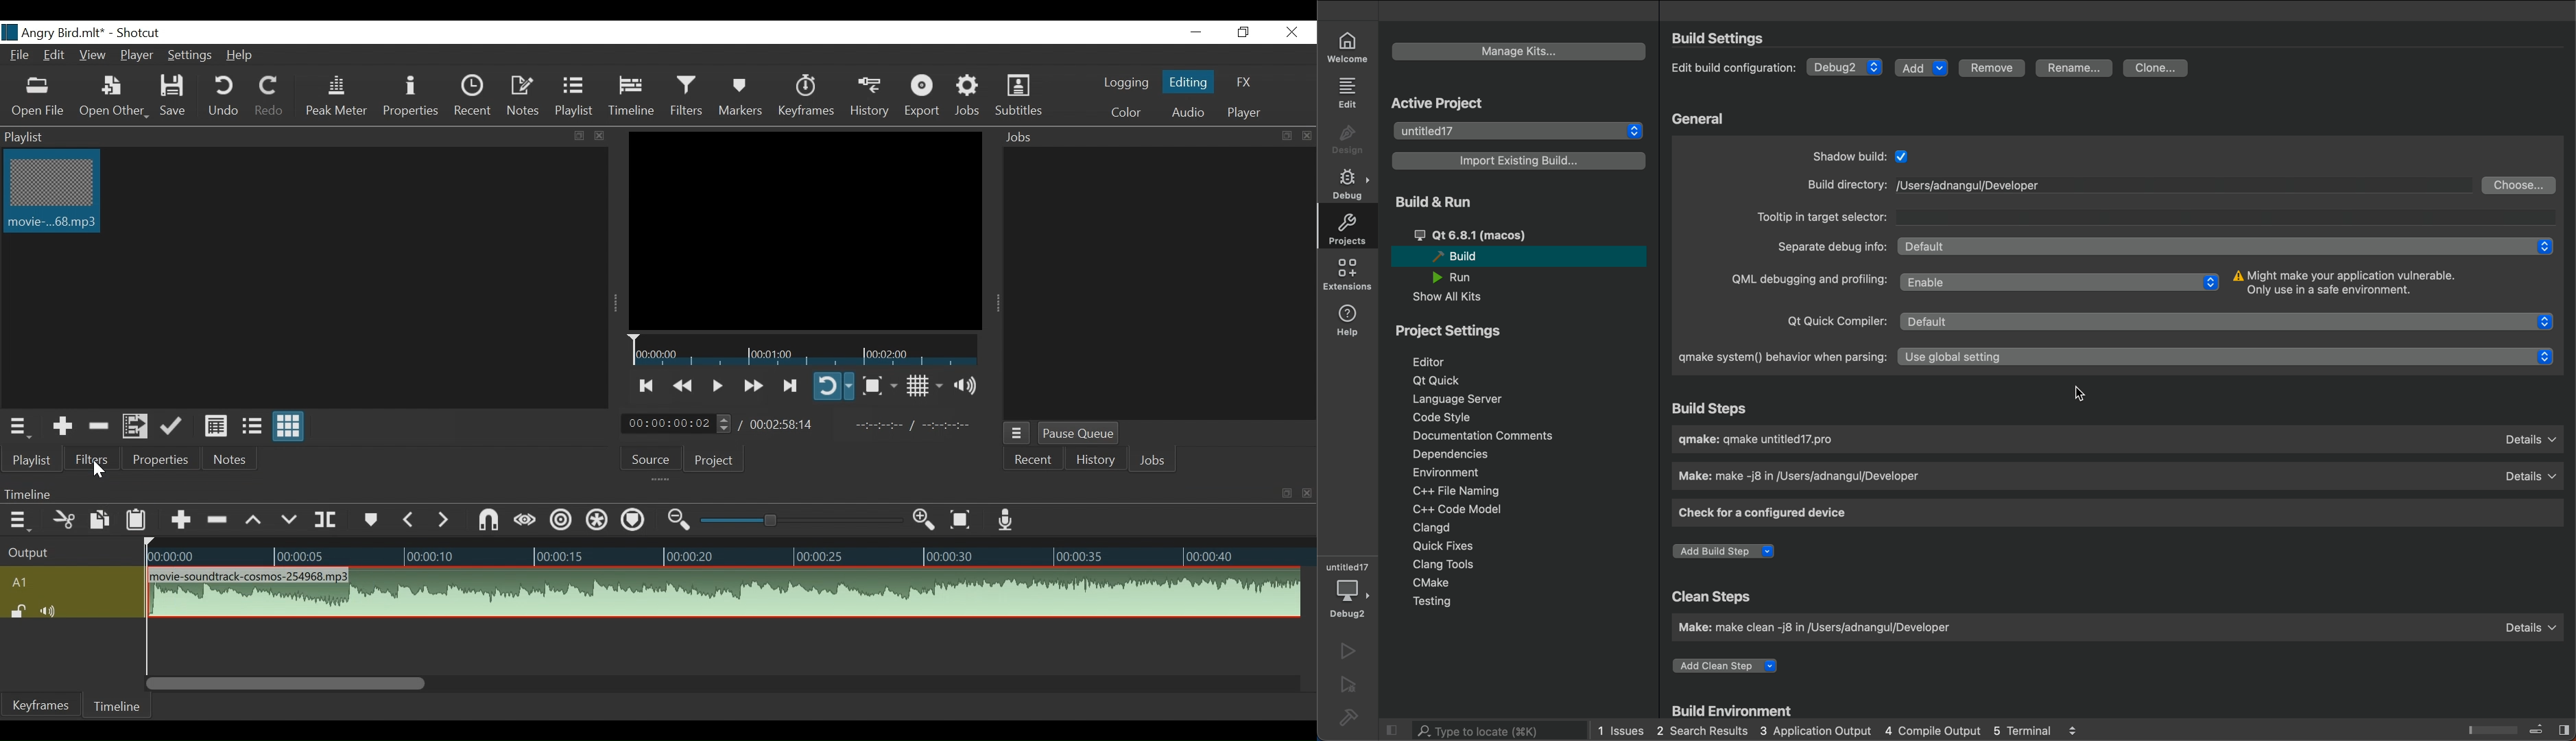  I want to click on Restore, so click(1243, 32).